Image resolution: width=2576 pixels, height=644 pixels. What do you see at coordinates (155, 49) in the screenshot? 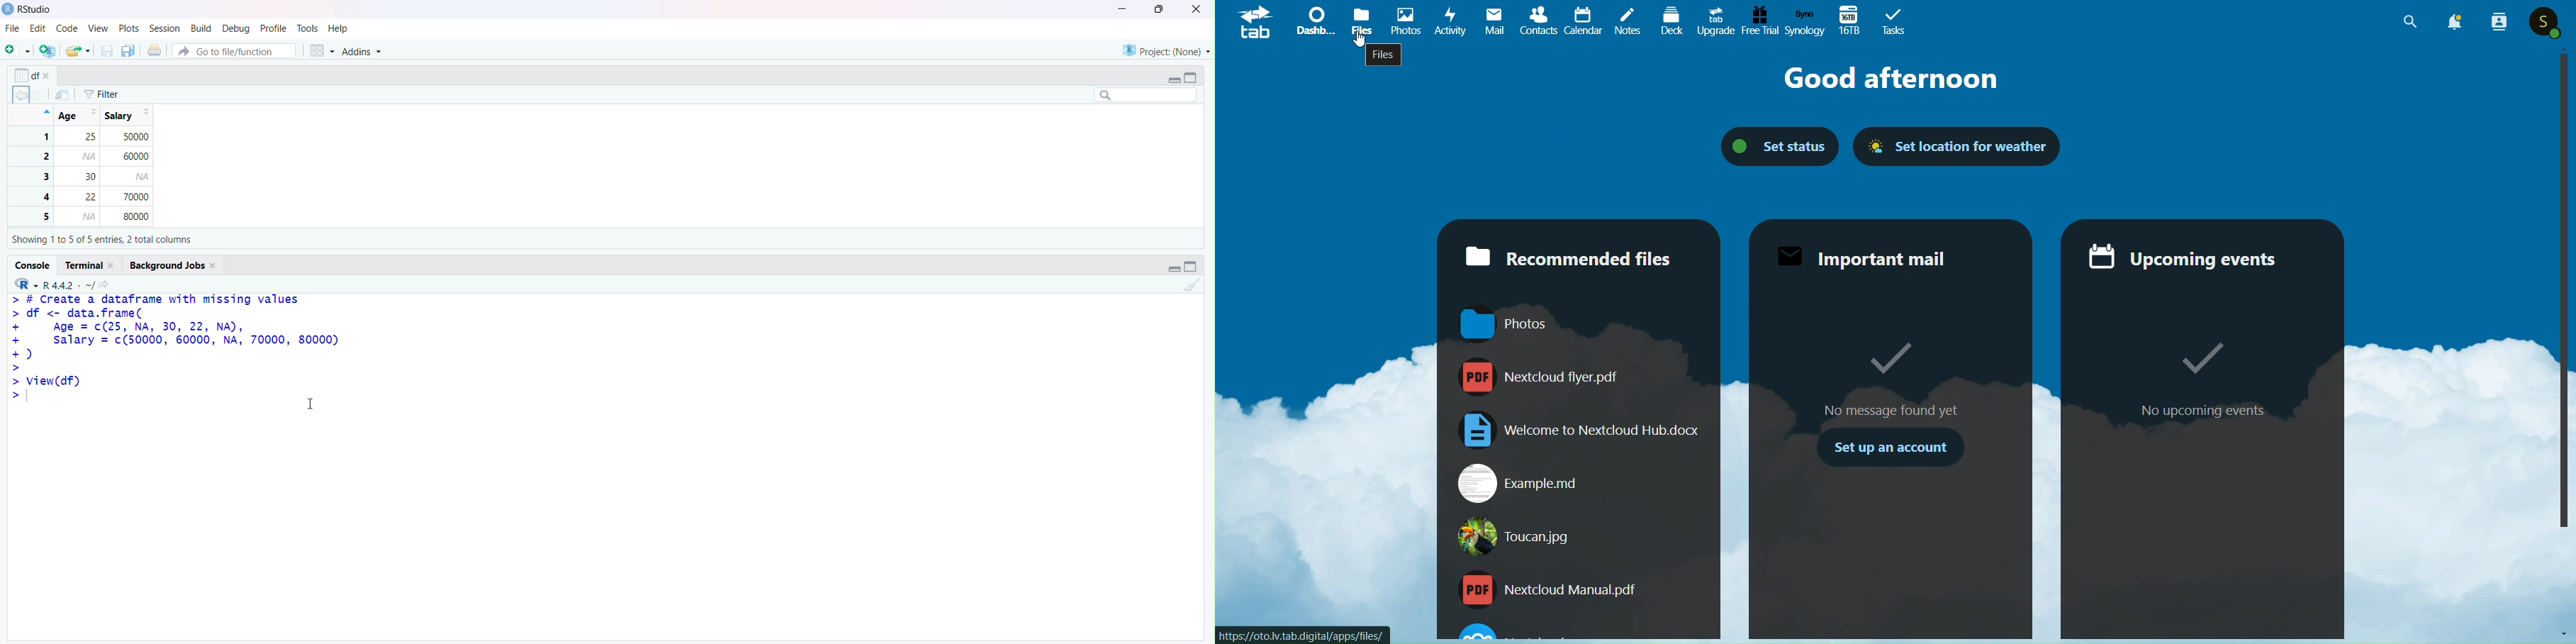
I see `Print the current file` at bounding box center [155, 49].